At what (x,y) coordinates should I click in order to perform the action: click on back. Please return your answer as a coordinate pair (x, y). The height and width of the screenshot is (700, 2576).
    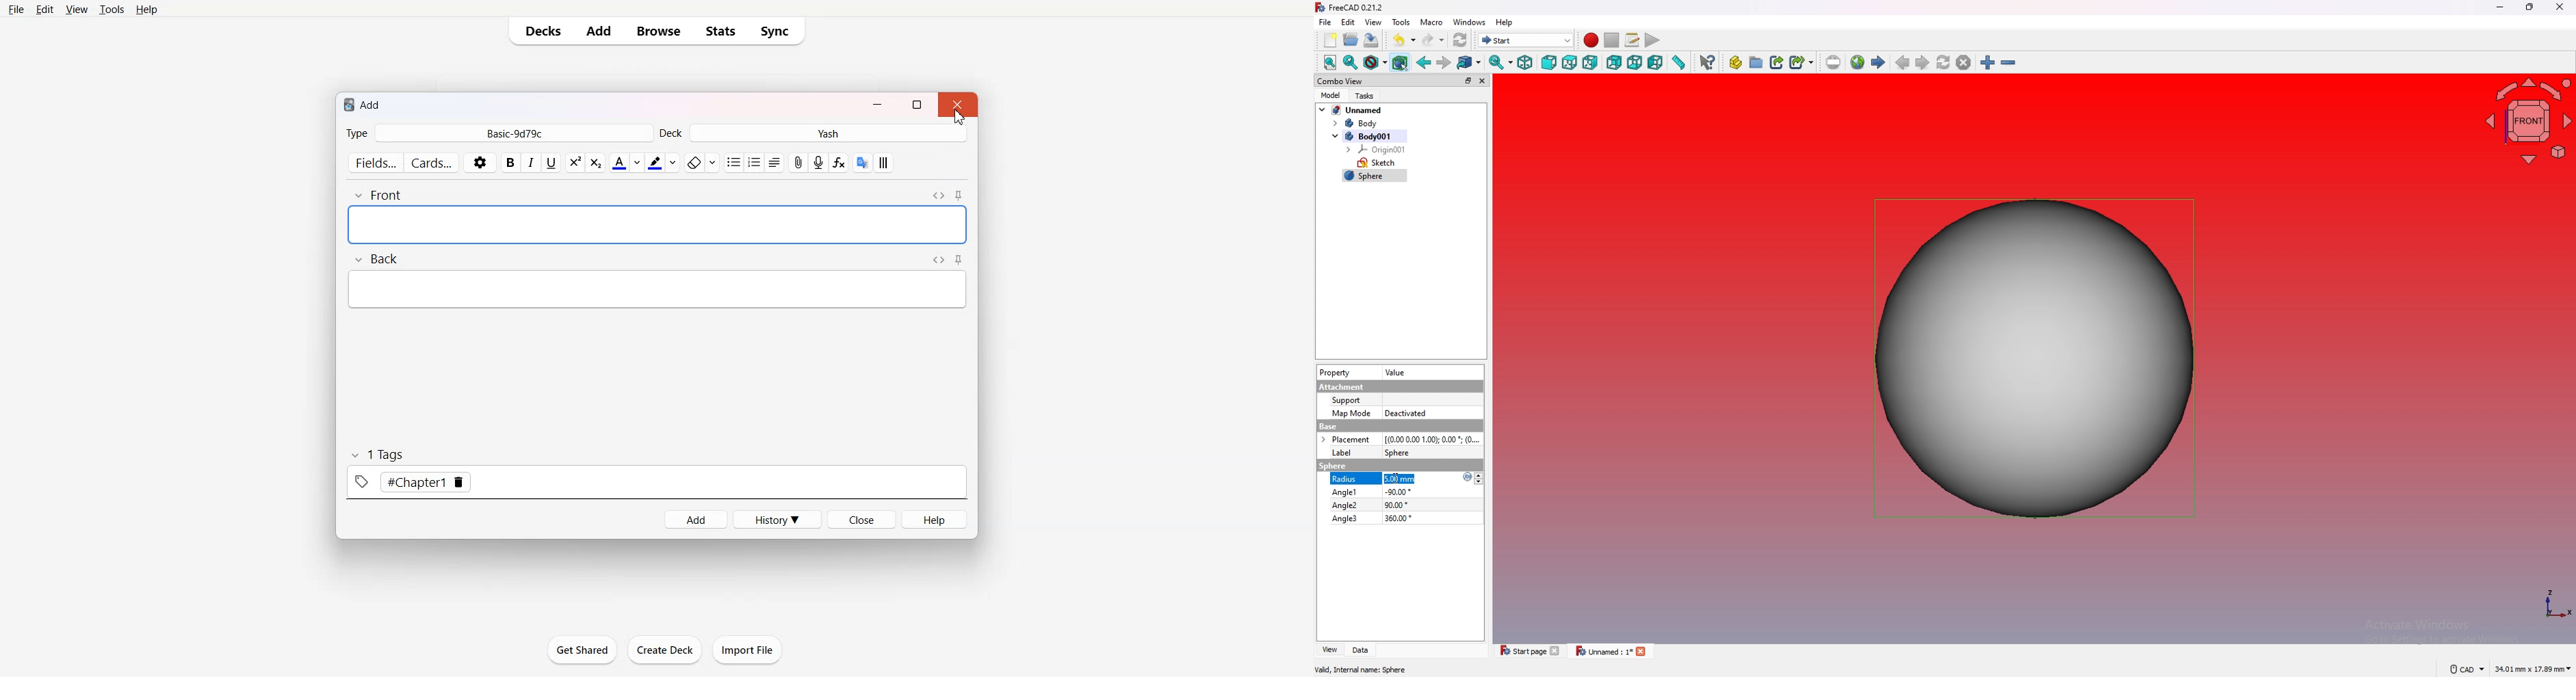
    Looking at the image, I should click on (1423, 62).